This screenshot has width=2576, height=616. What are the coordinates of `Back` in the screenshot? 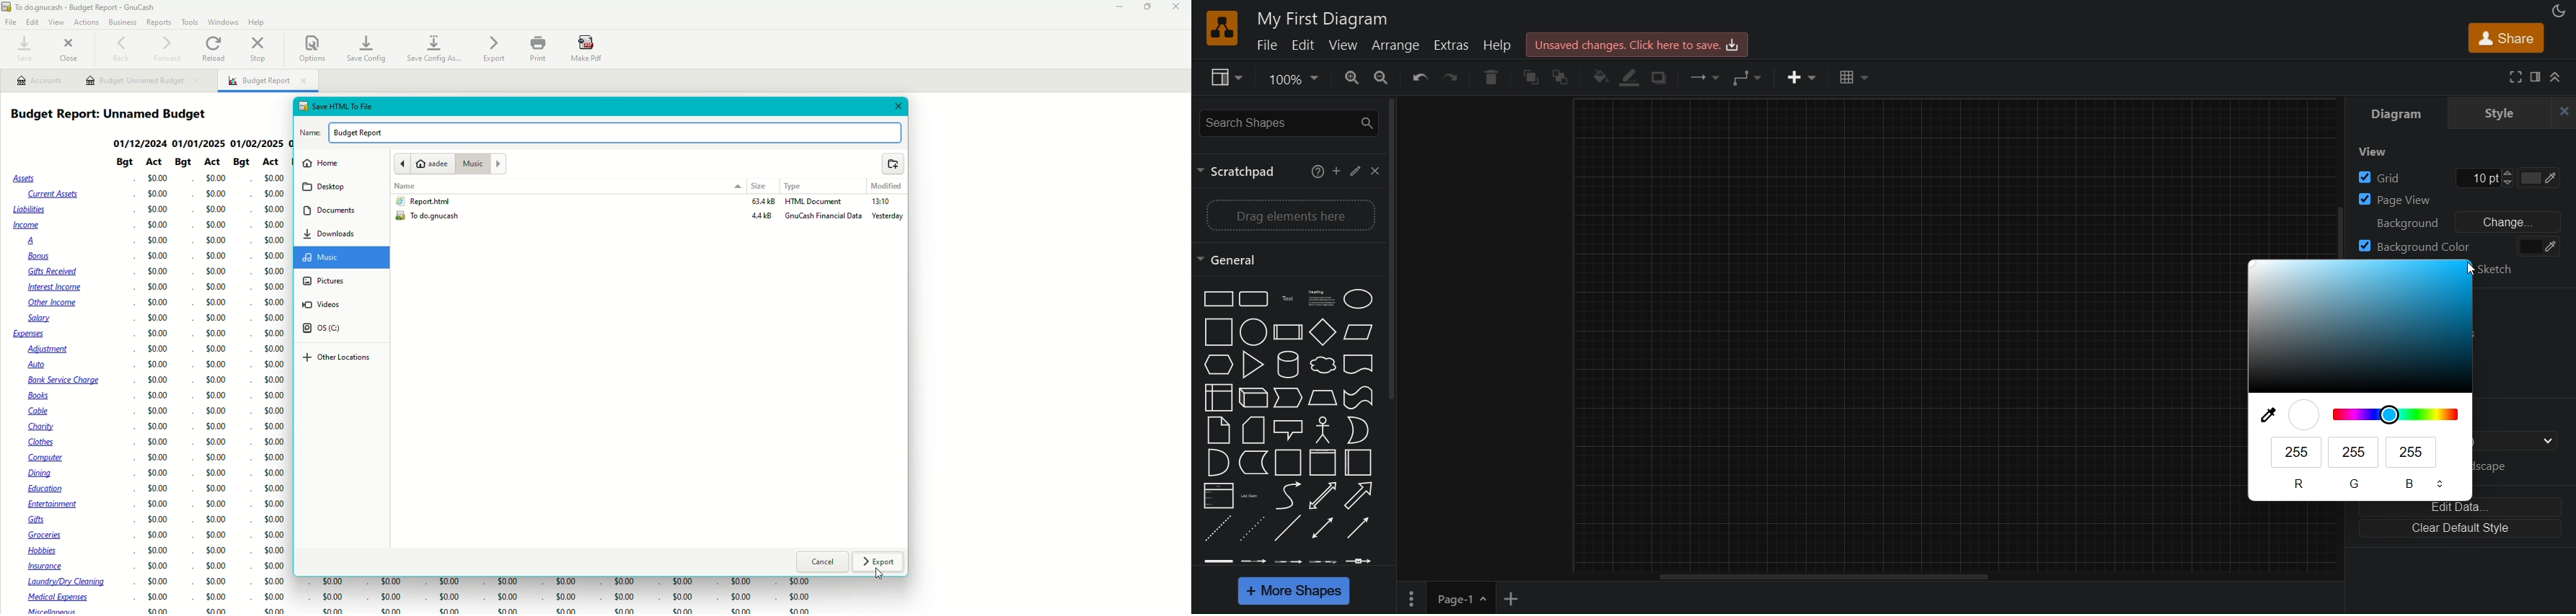 It's located at (120, 50).